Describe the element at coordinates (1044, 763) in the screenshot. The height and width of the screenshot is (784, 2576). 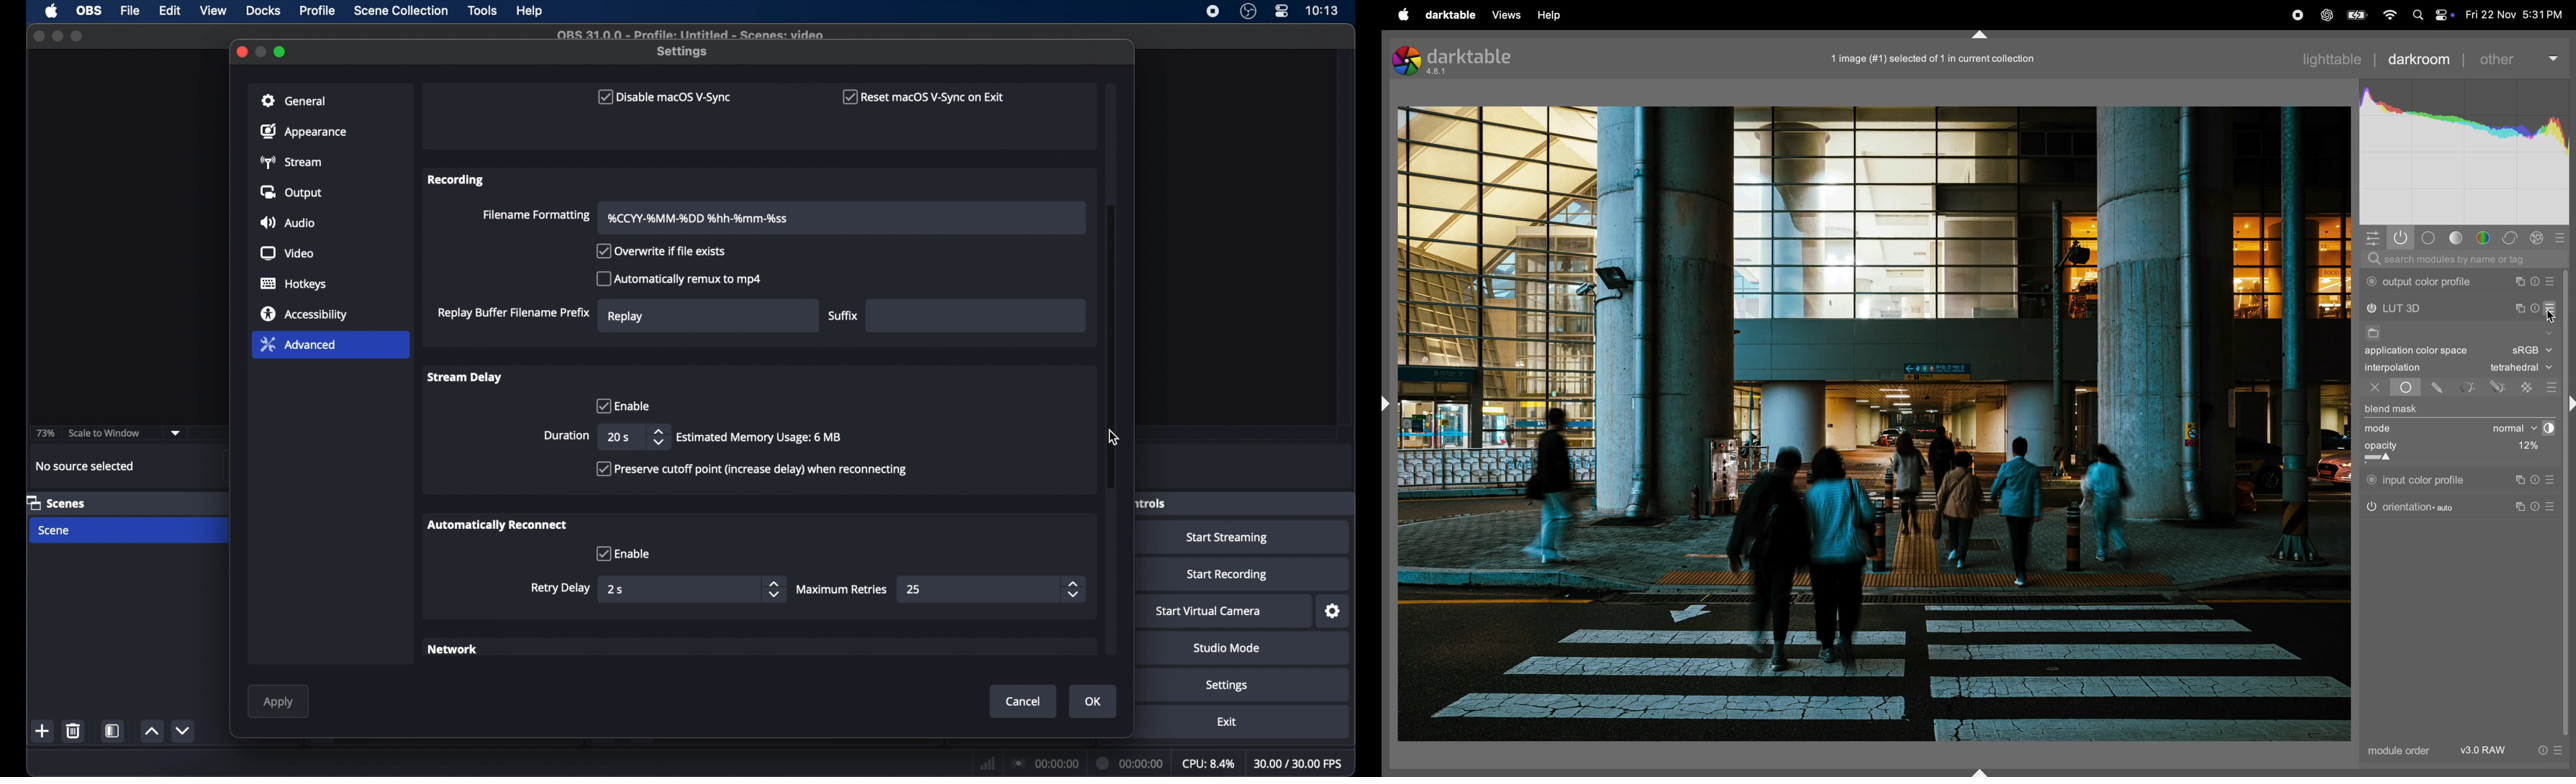
I see `connection` at that location.